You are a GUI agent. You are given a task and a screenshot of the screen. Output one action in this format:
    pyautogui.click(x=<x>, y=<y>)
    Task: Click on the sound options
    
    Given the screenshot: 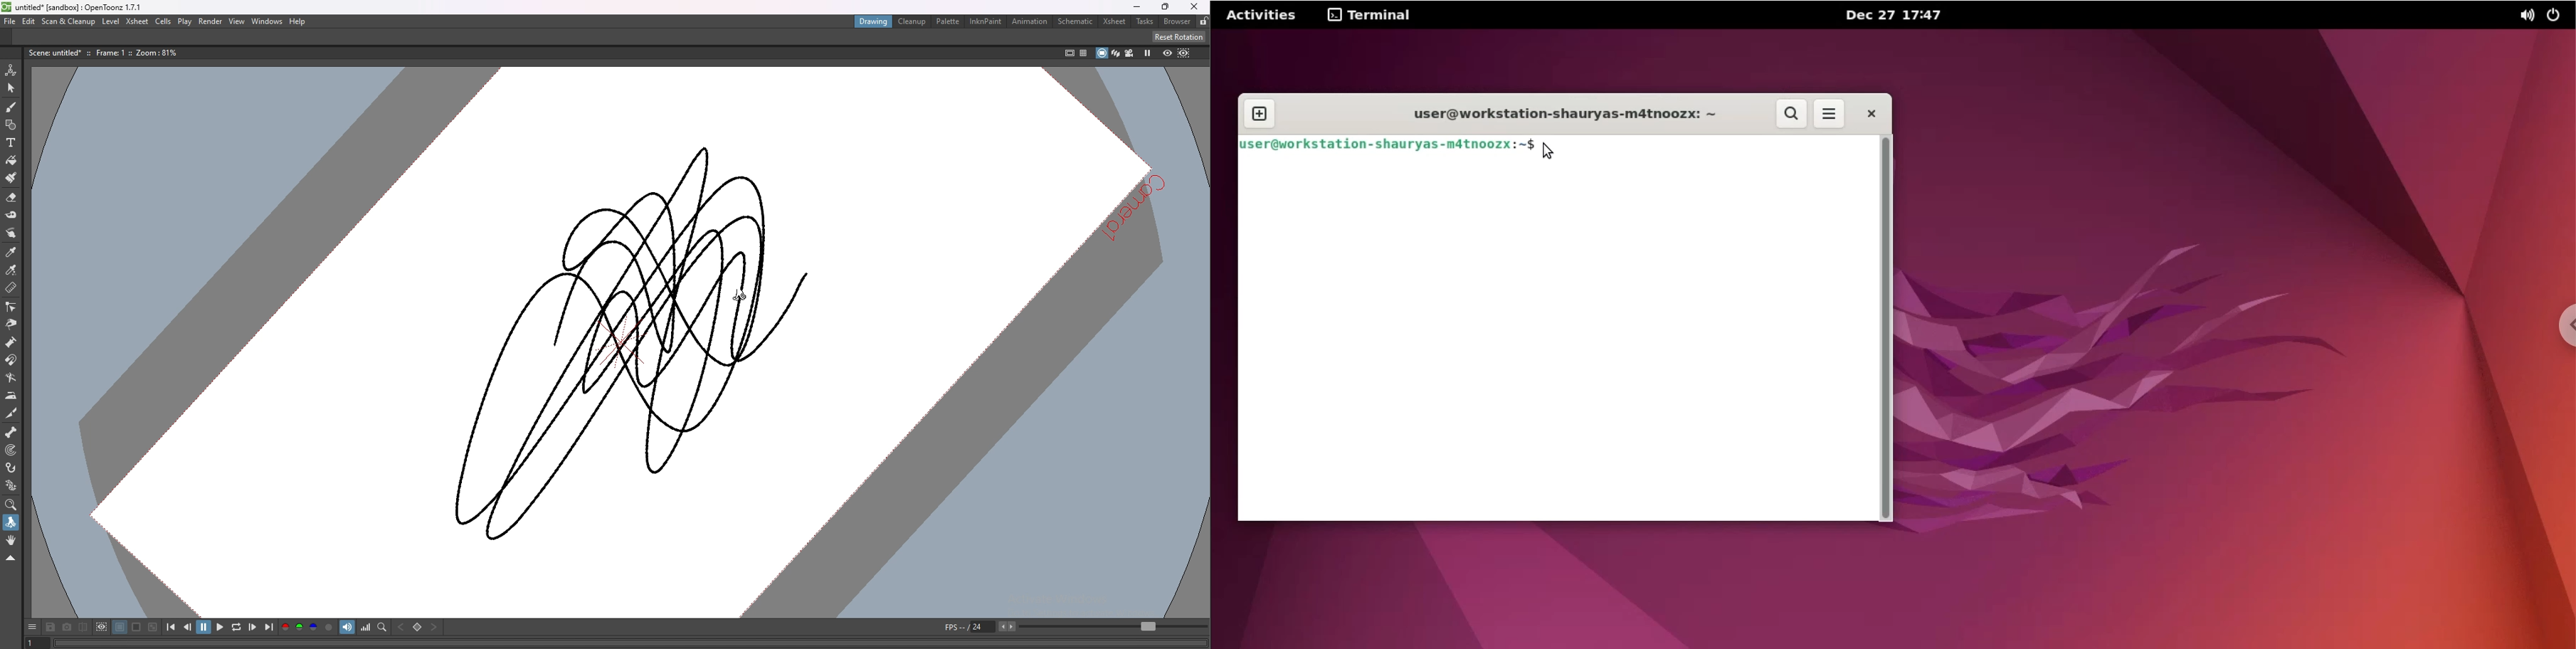 What is the action you would take?
    pyautogui.click(x=2524, y=14)
    